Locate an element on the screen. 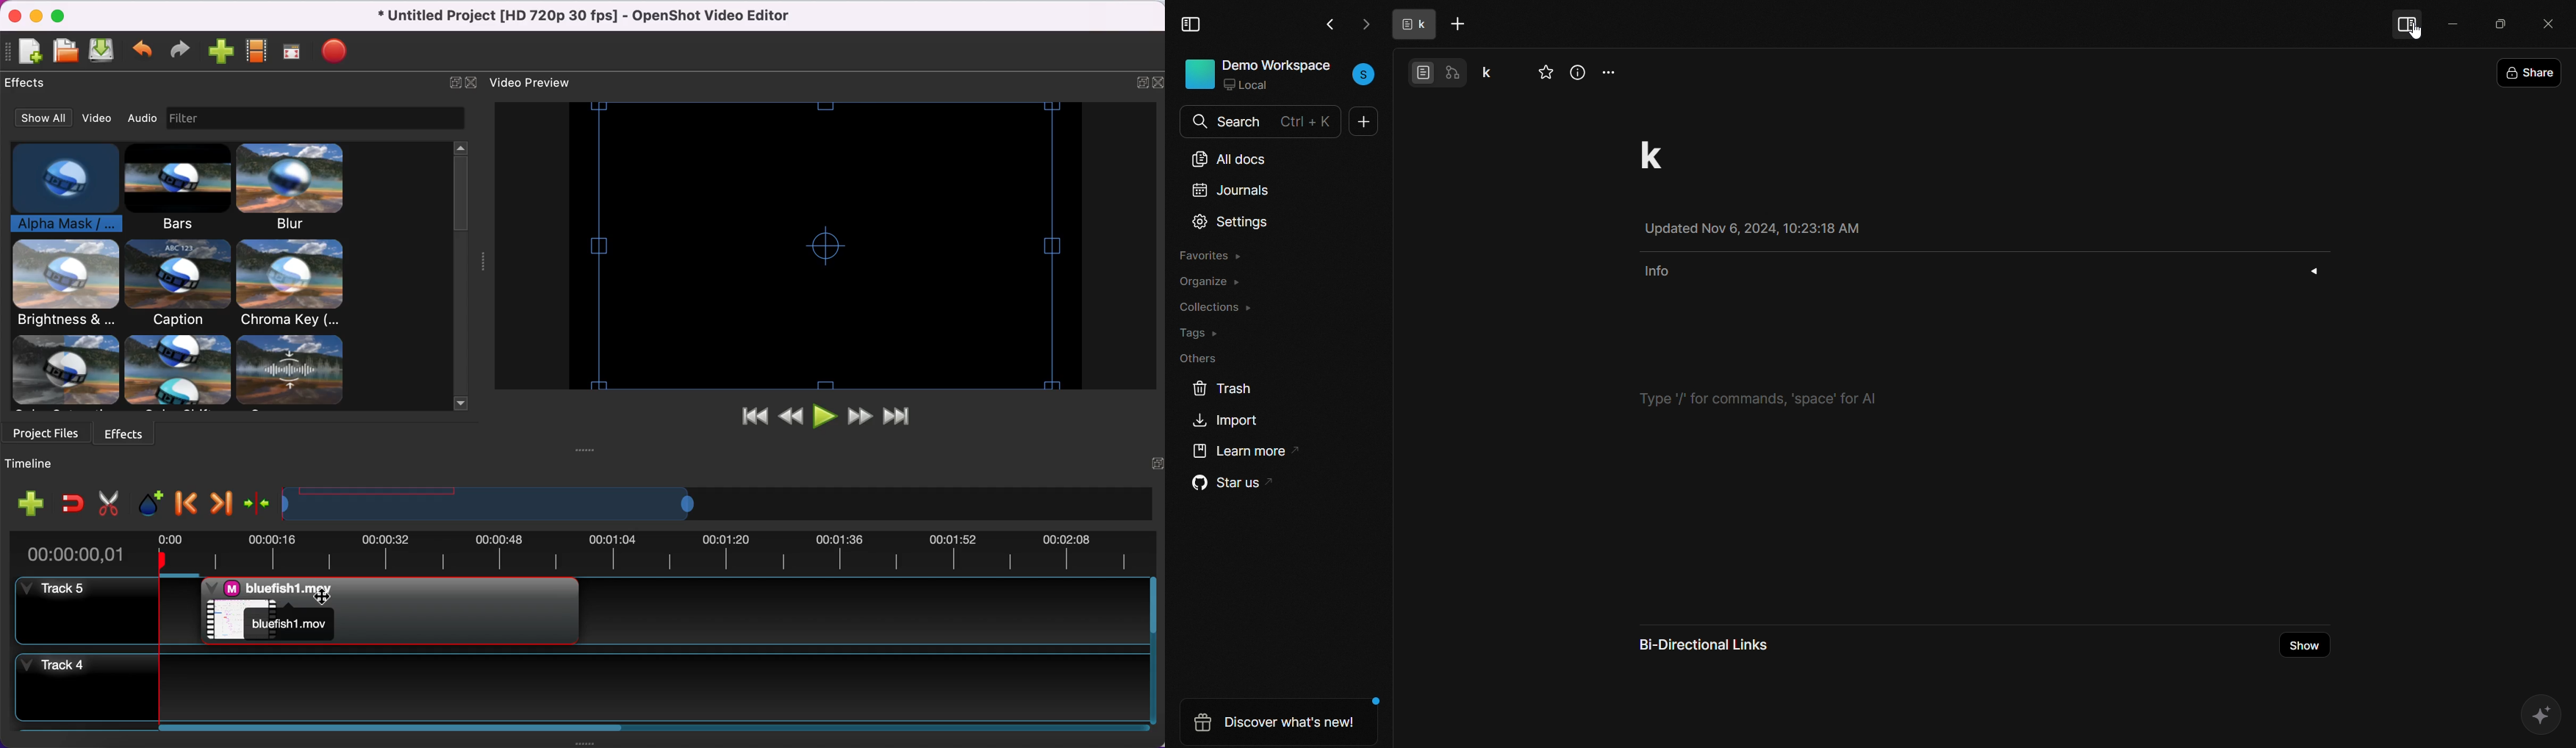  chroma key is located at coordinates (293, 284).